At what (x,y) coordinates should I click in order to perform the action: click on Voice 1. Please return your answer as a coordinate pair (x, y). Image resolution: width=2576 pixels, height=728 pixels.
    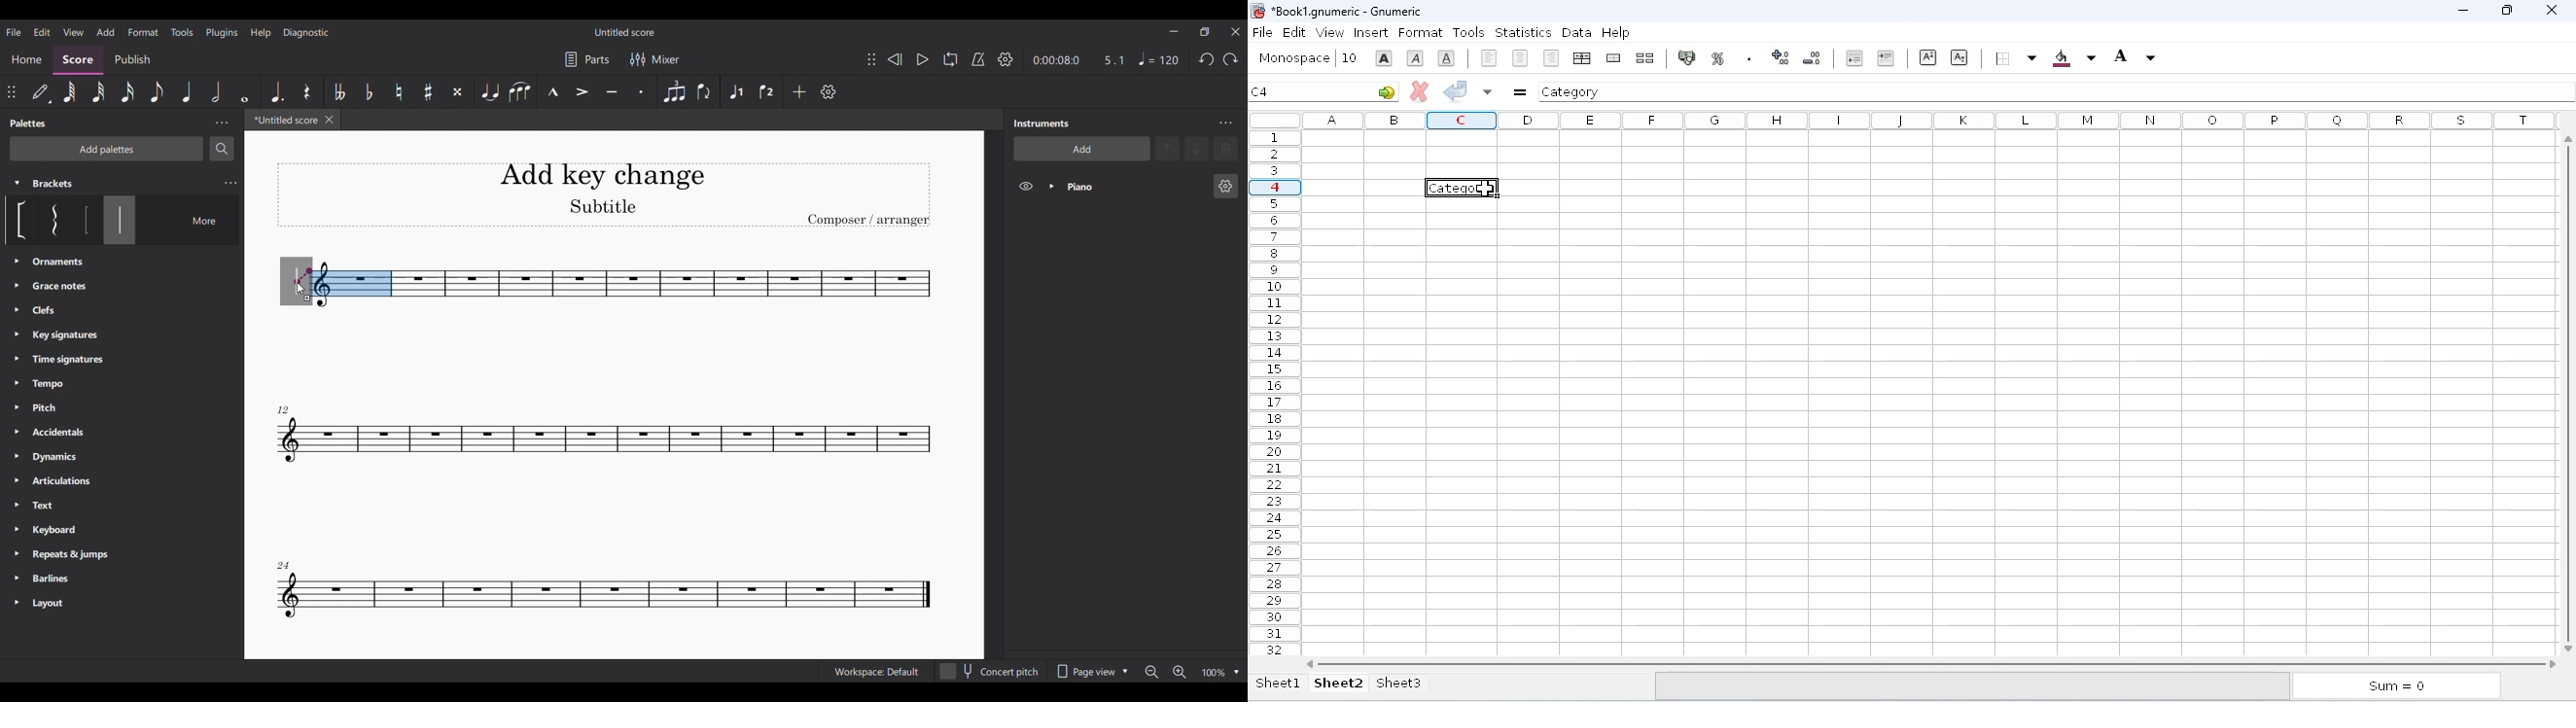
    Looking at the image, I should click on (736, 92).